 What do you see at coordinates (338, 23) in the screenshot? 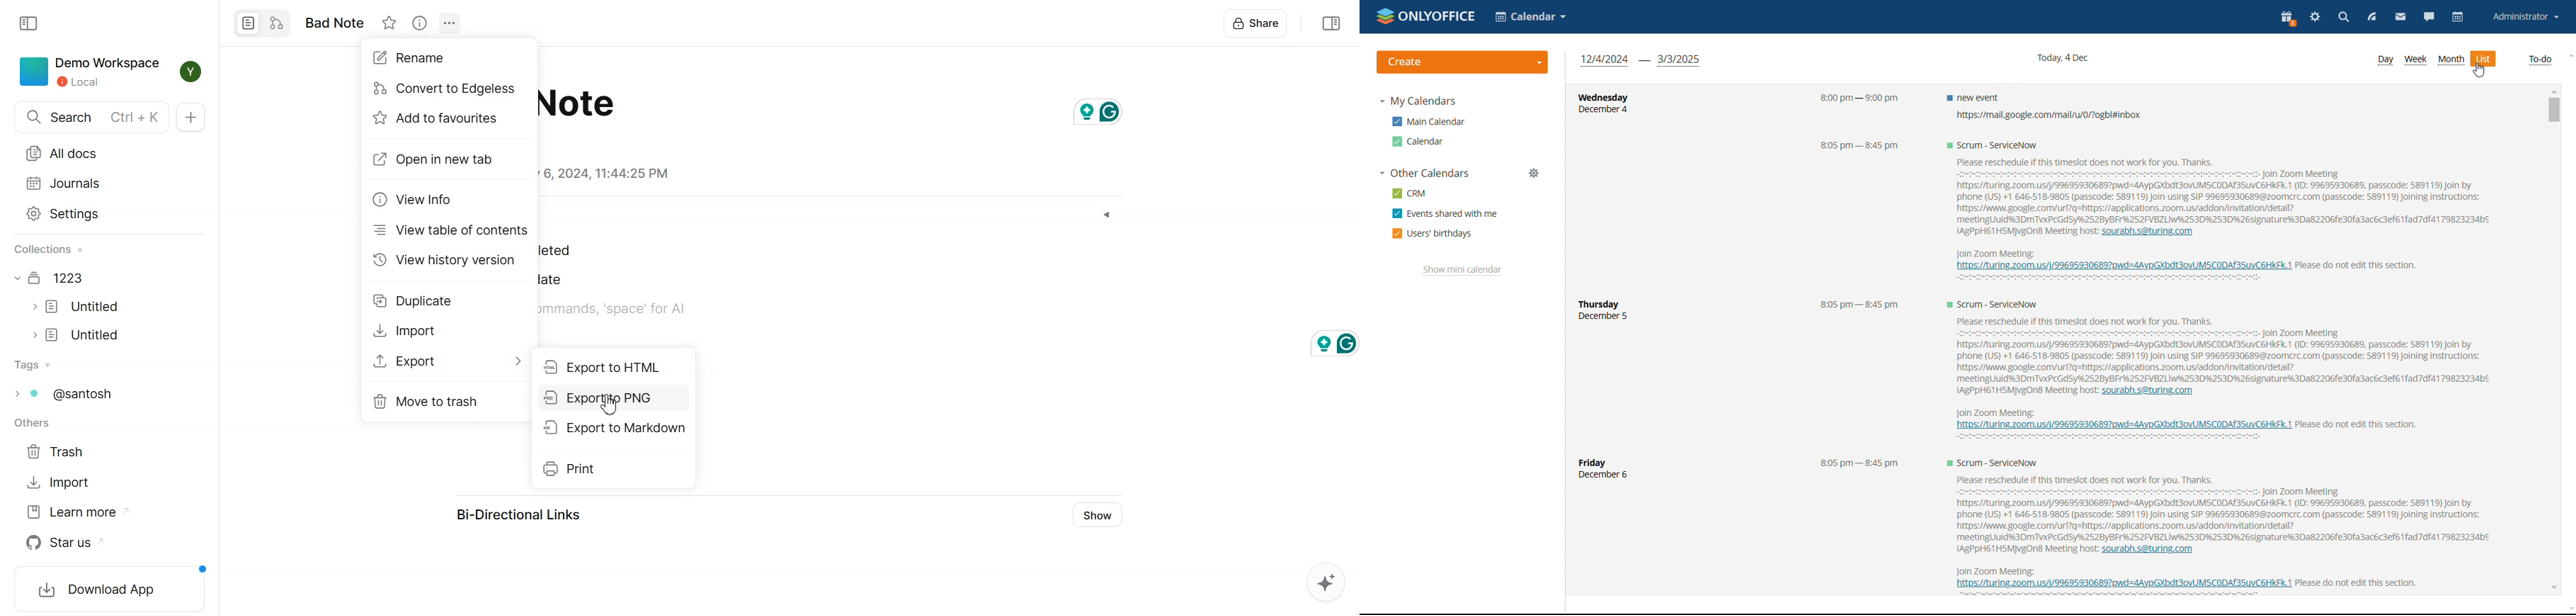
I see `note name` at bounding box center [338, 23].